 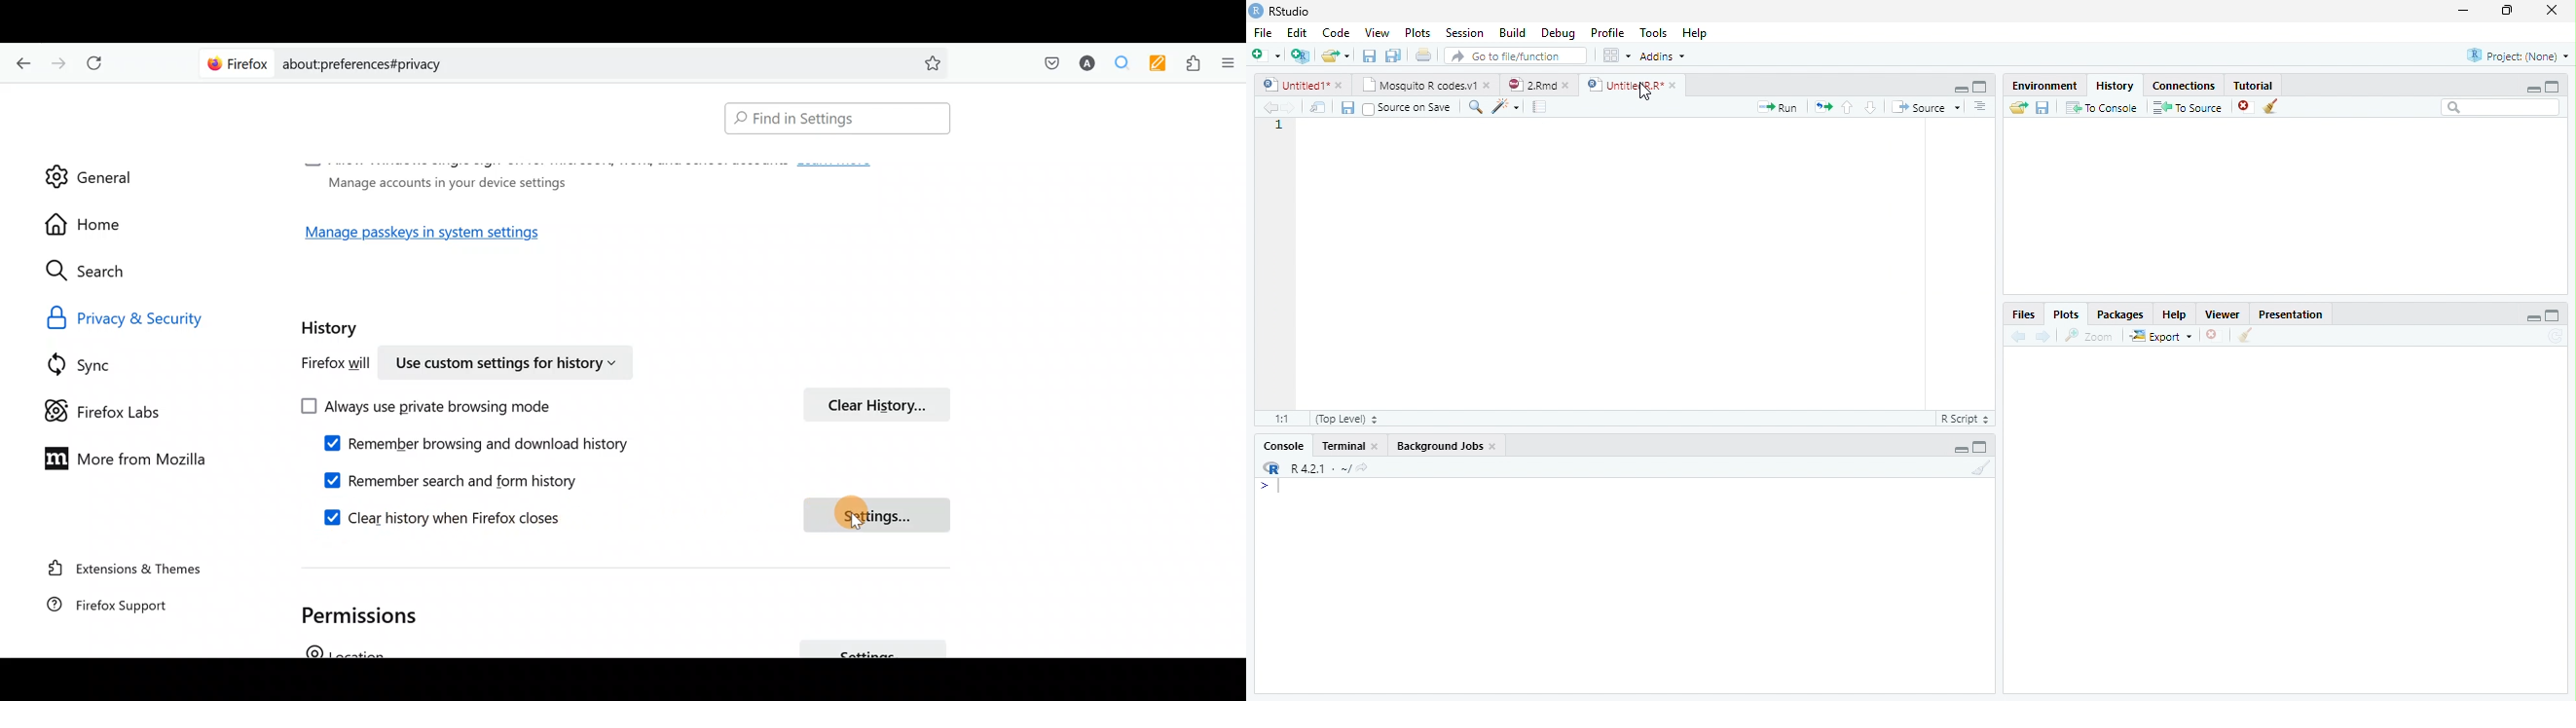 What do you see at coordinates (1283, 446) in the screenshot?
I see `Console` at bounding box center [1283, 446].